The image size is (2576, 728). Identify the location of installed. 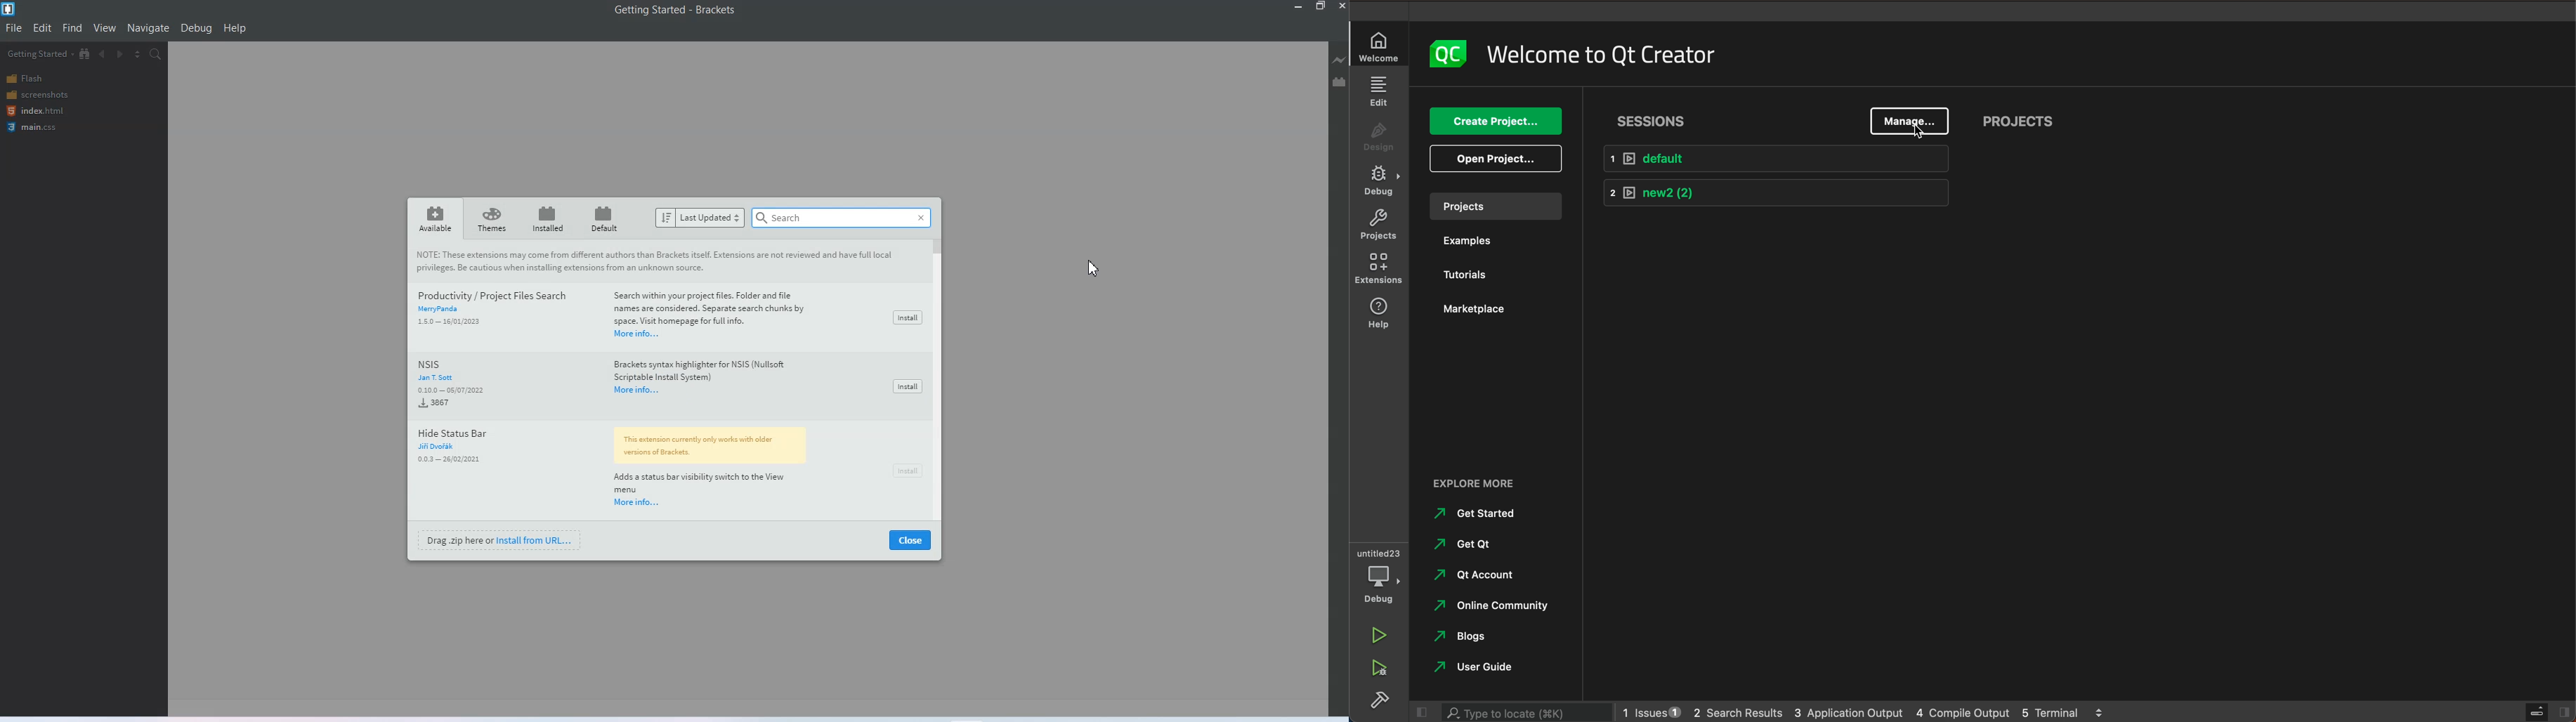
(547, 218).